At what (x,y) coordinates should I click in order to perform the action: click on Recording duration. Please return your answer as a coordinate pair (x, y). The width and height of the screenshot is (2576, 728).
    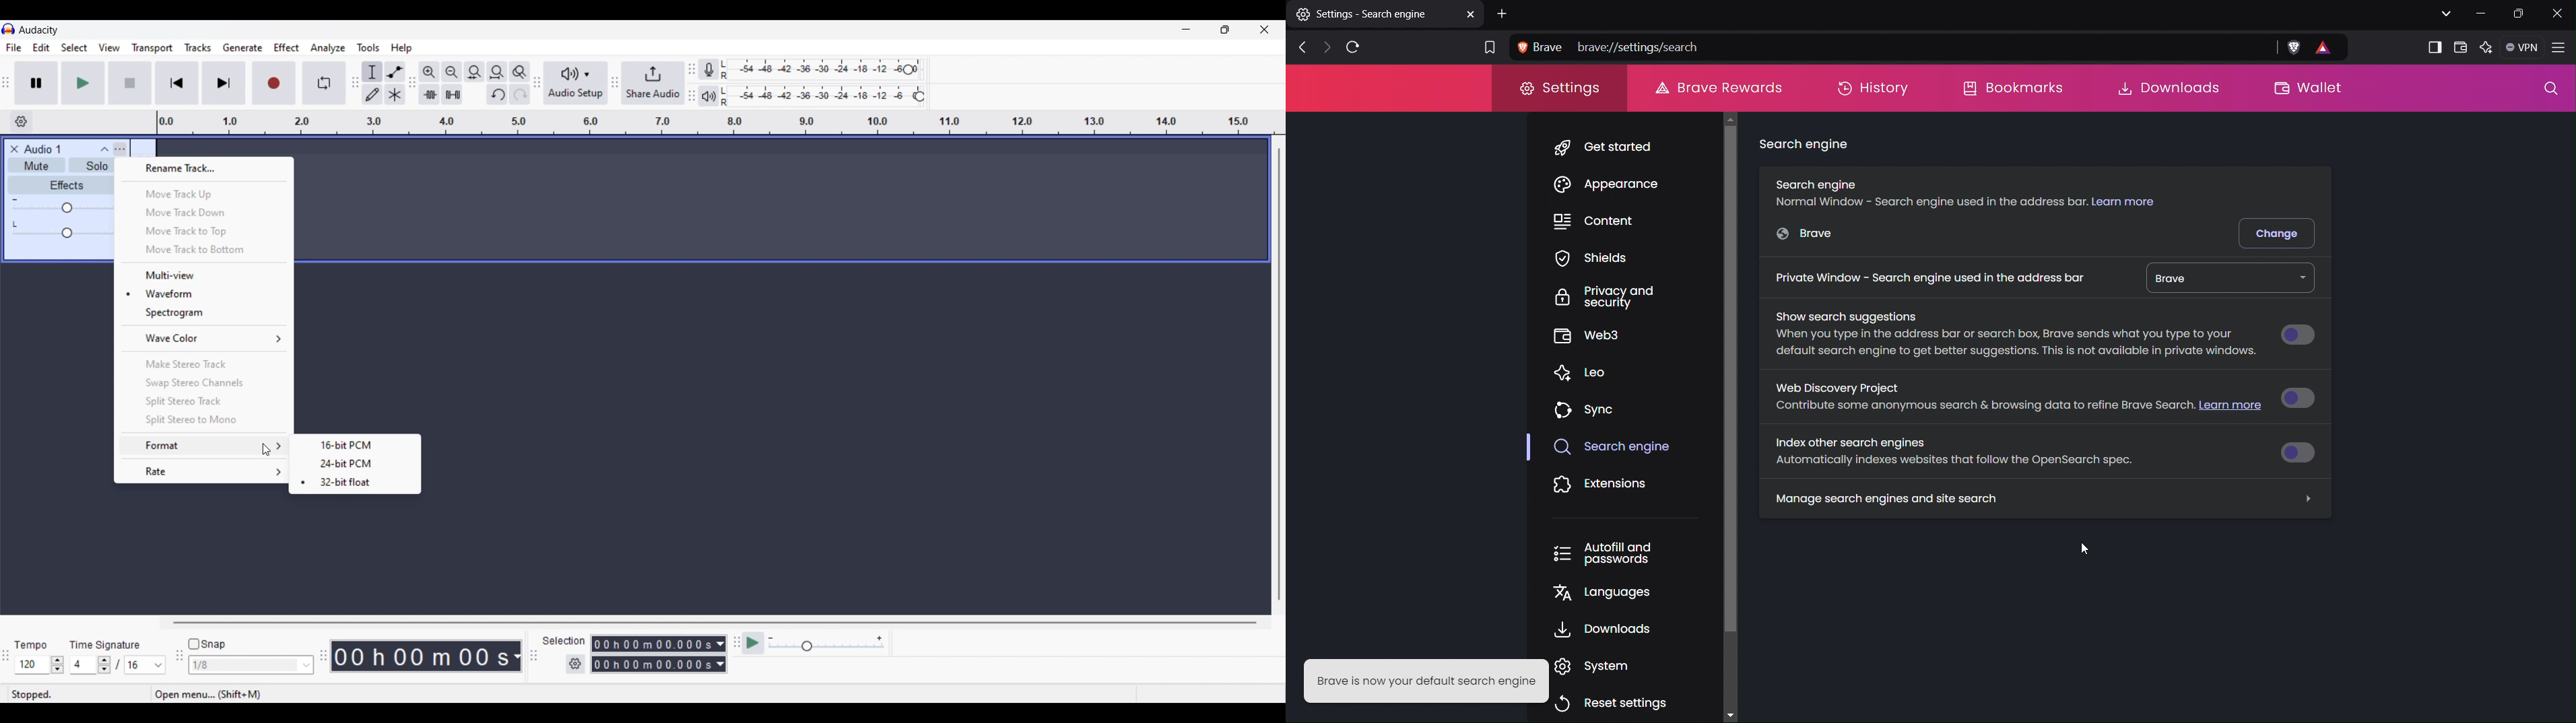
    Looking at the image, I should click on (651, 654).